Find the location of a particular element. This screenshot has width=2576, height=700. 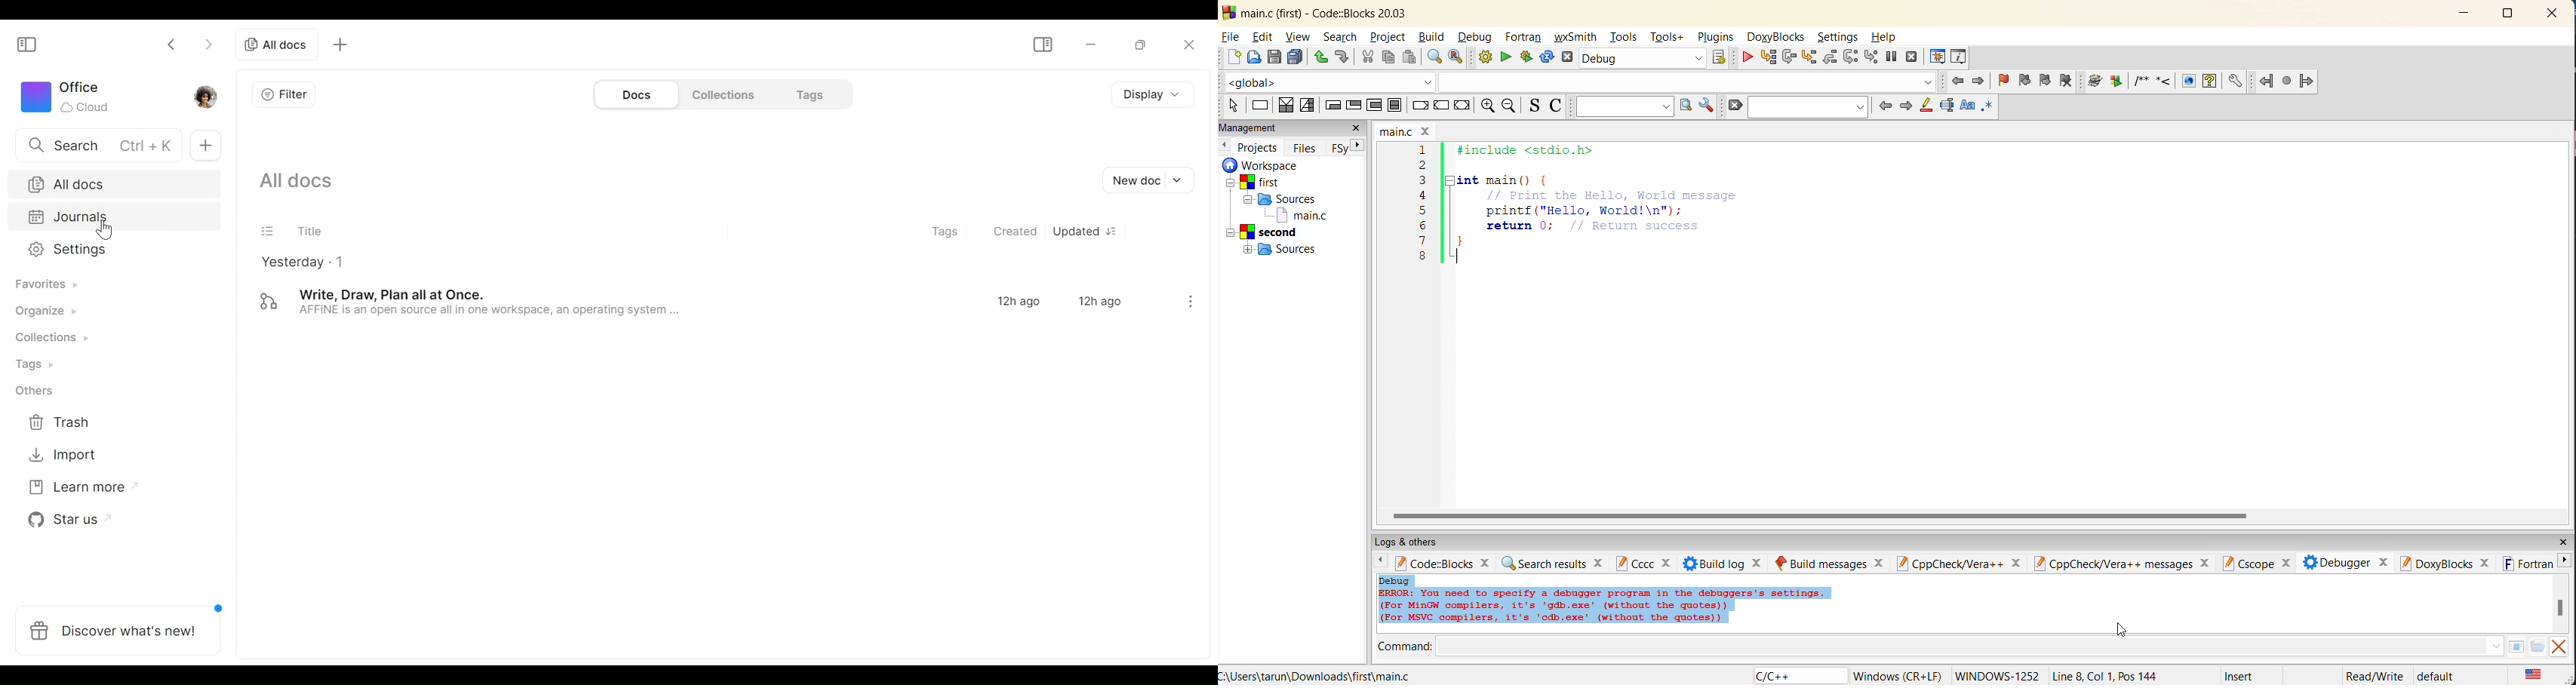

next bookmark is located at coordinates (2045, 80).